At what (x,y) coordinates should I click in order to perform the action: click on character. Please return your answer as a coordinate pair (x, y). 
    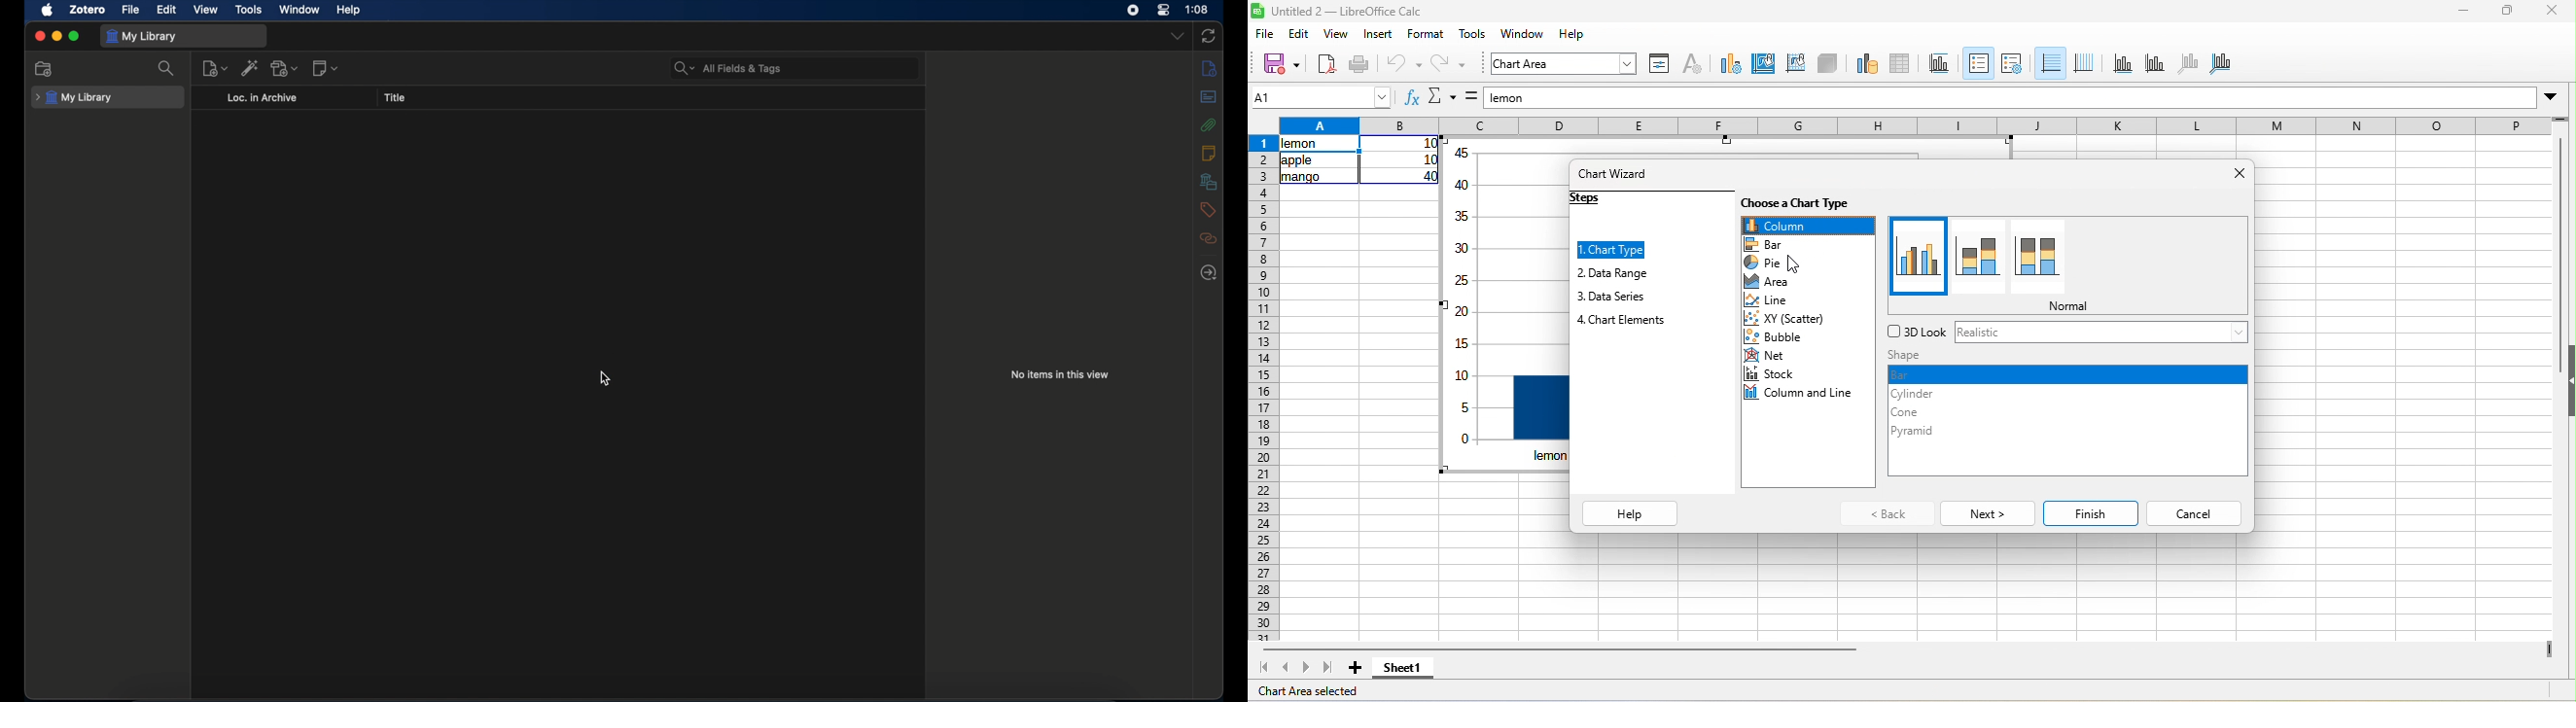
    Looking at the image, I should click on (1697, 62).